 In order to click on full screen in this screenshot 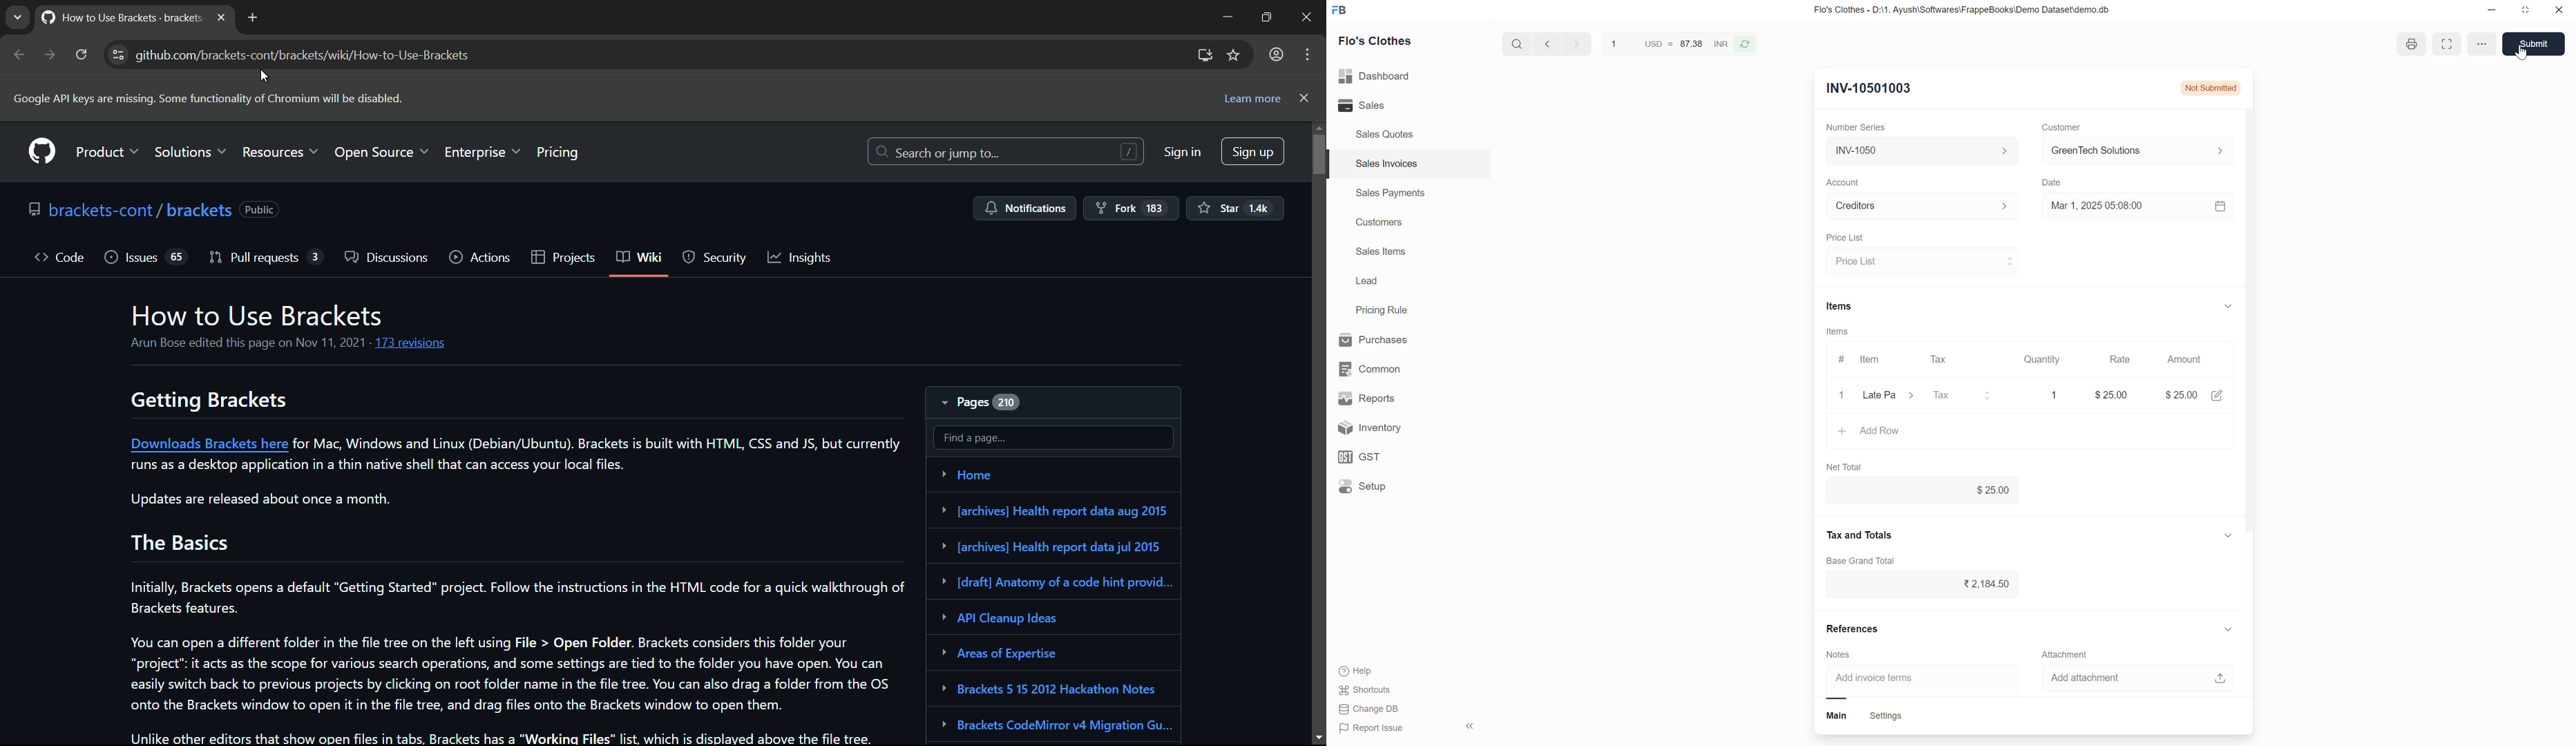, I will do `click(2444, 46)`.